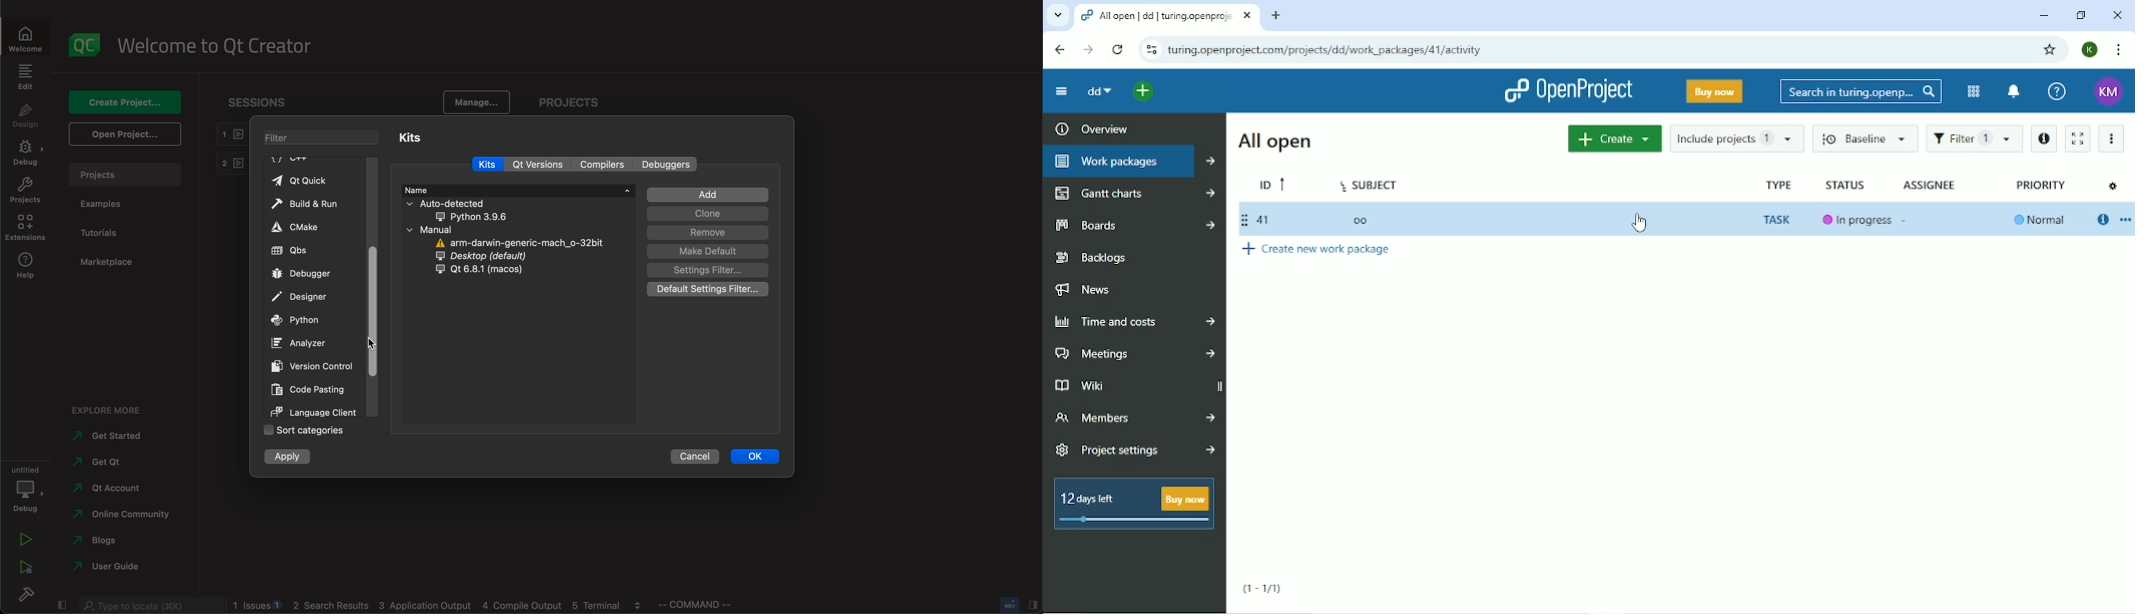 Image resolution: width=2156 pixels, height=616 pixels. Describe the element at coordinates (488, 165) in the screenshot. I see `kits` at that location.